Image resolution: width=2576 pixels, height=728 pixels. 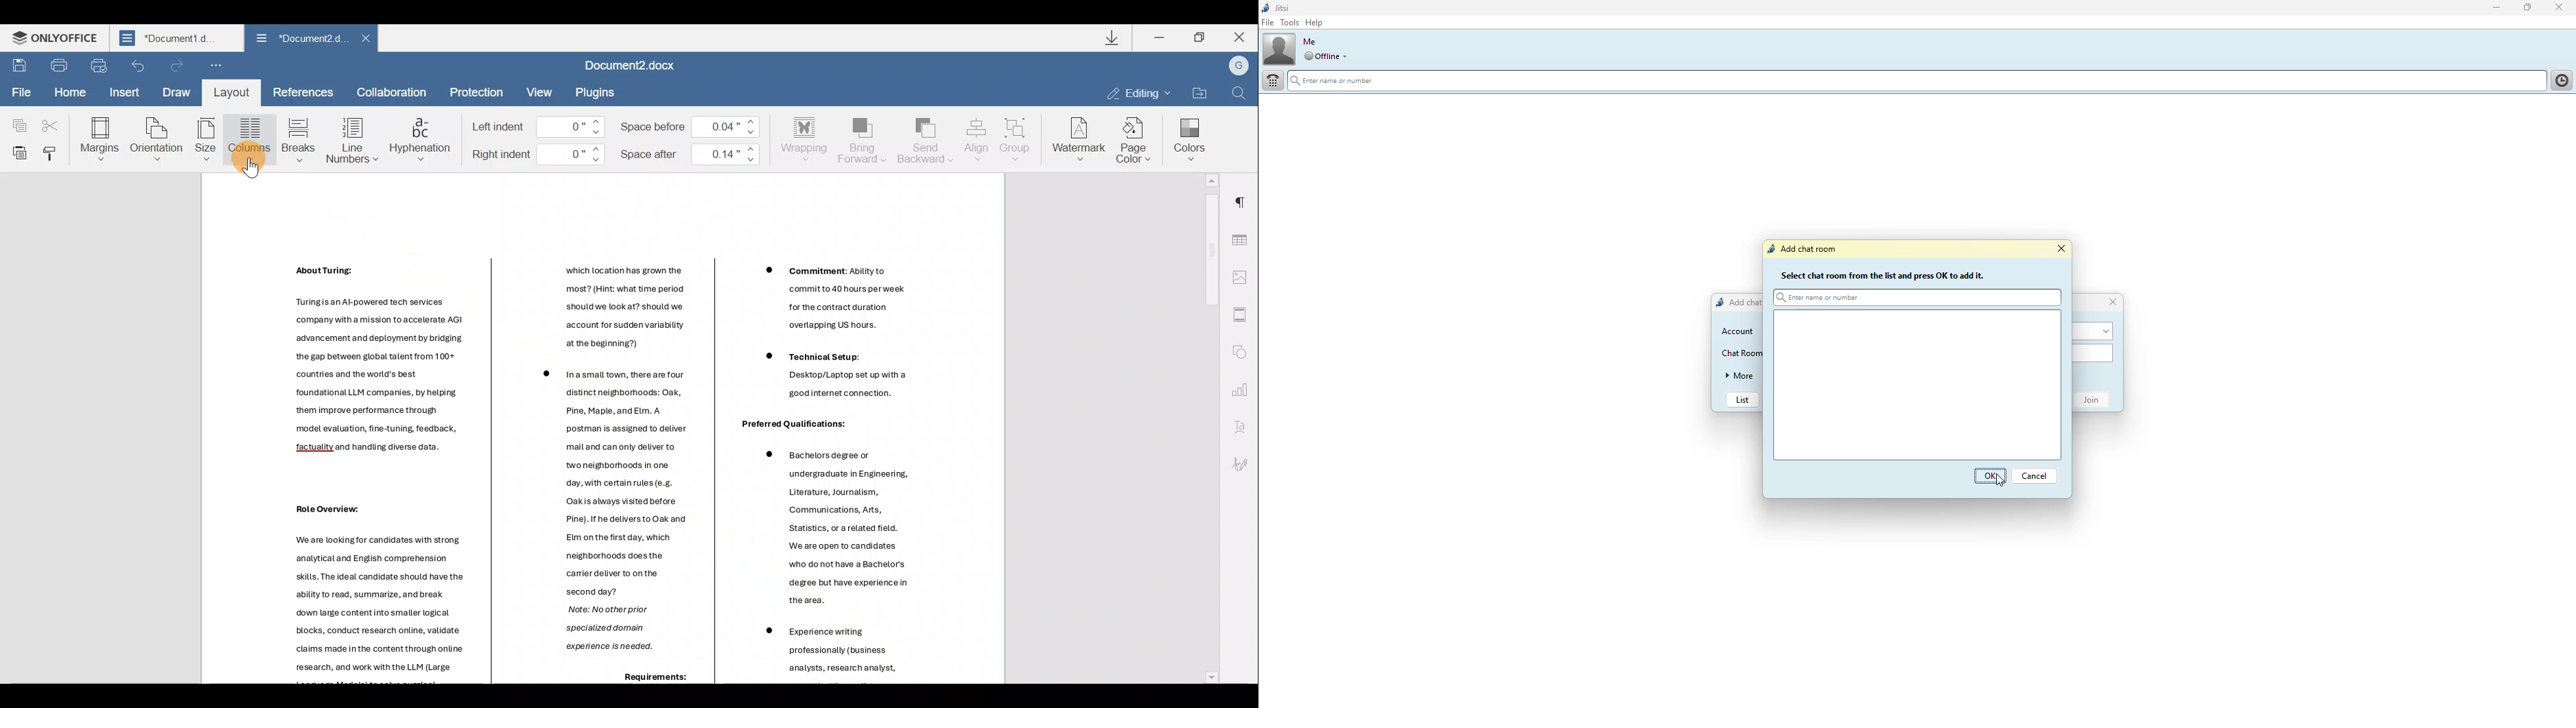 I want to click on Open file location, so click(x=1199, y=92).